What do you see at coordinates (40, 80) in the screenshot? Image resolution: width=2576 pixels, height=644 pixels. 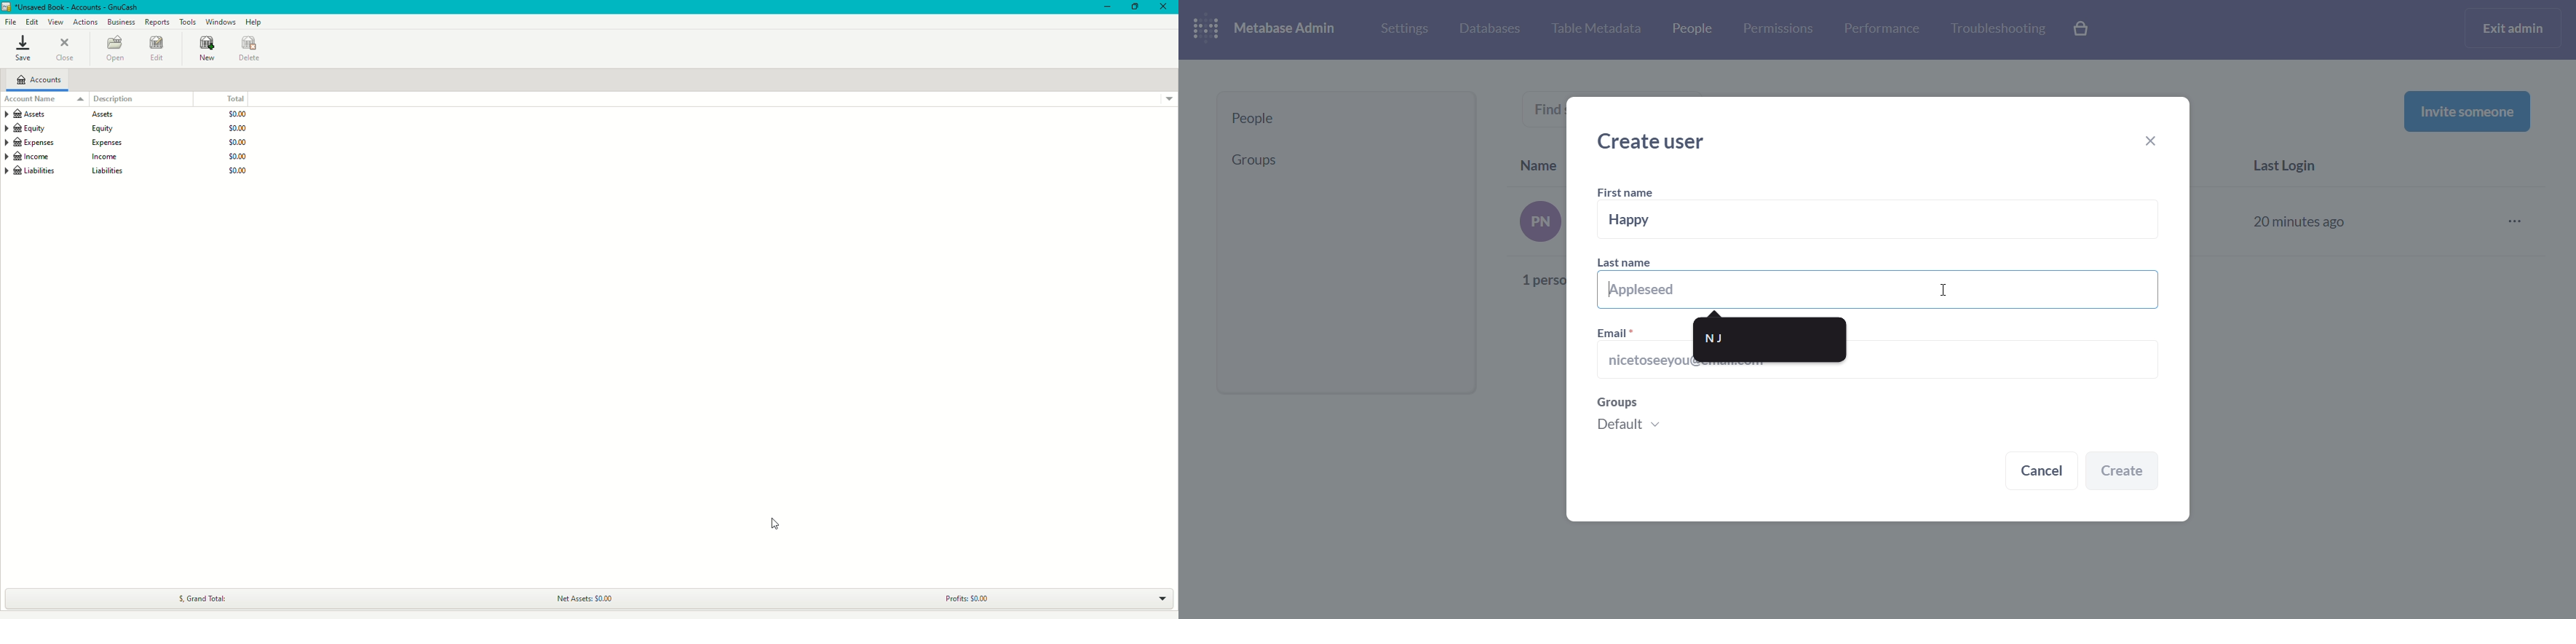 I see `Accounts` at bounding box center [40, 80].